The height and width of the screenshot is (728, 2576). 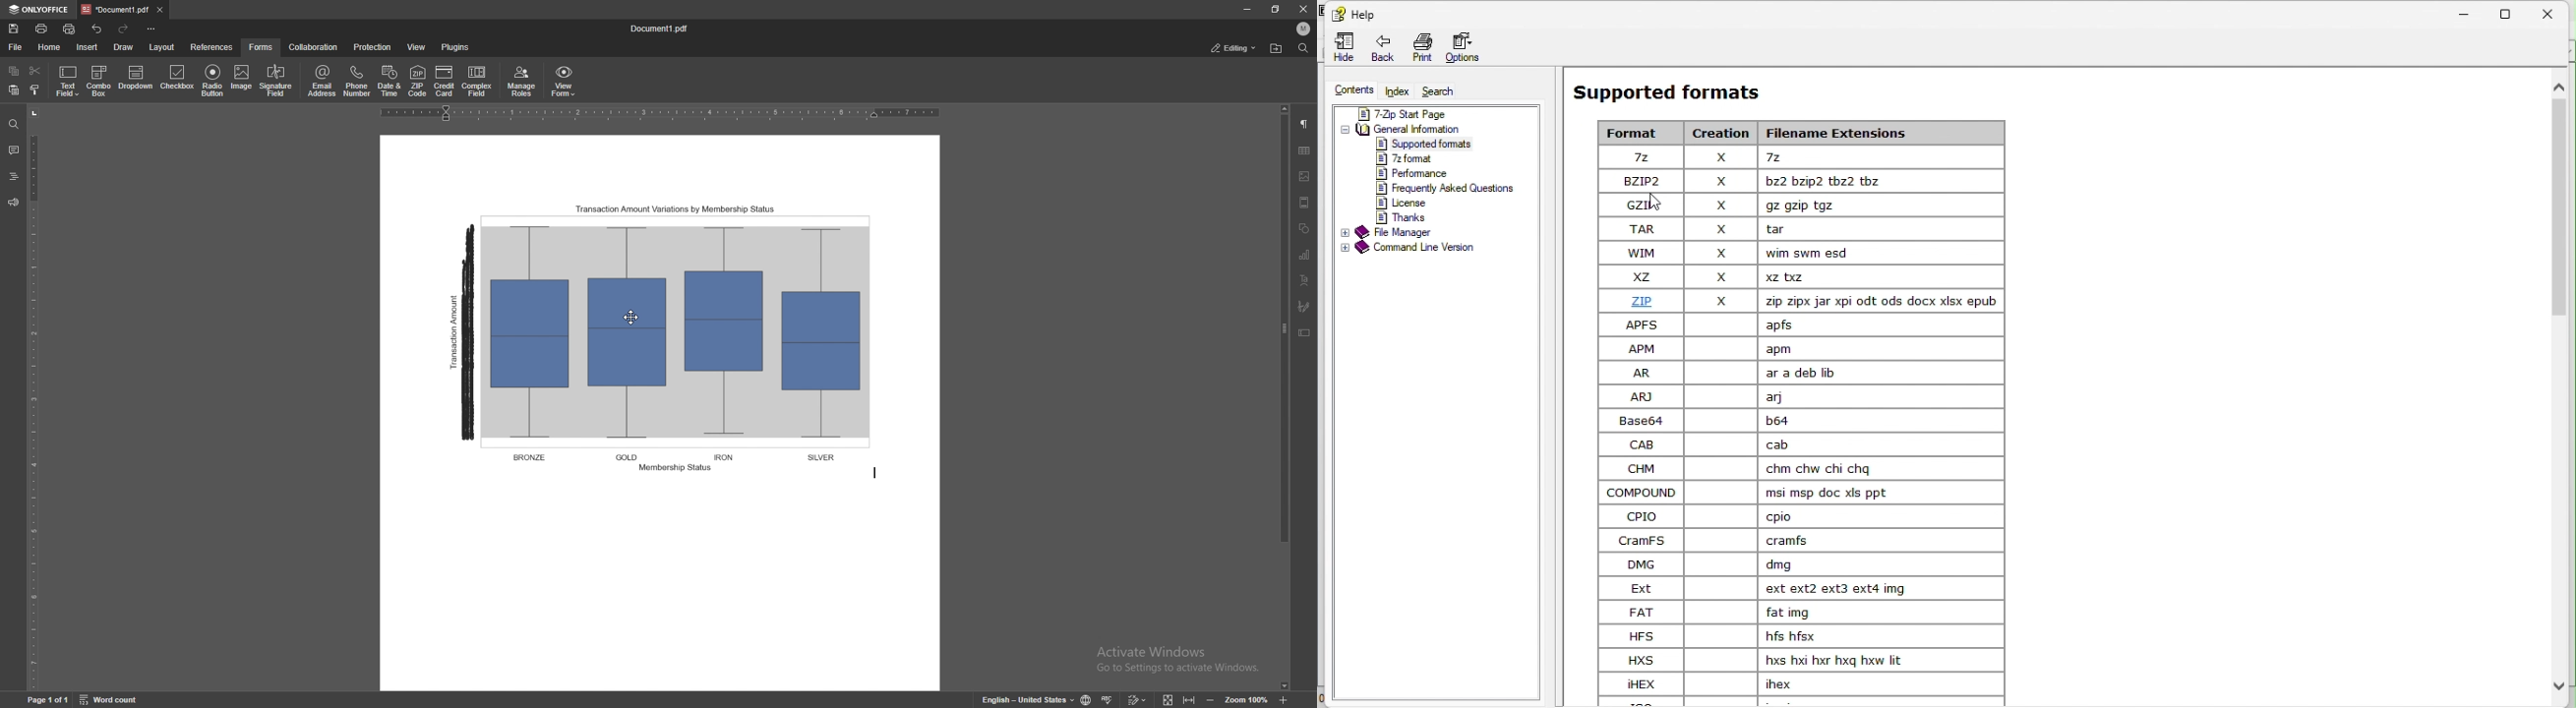 I want to click on onlyoffice, so click(x=40, y=9).